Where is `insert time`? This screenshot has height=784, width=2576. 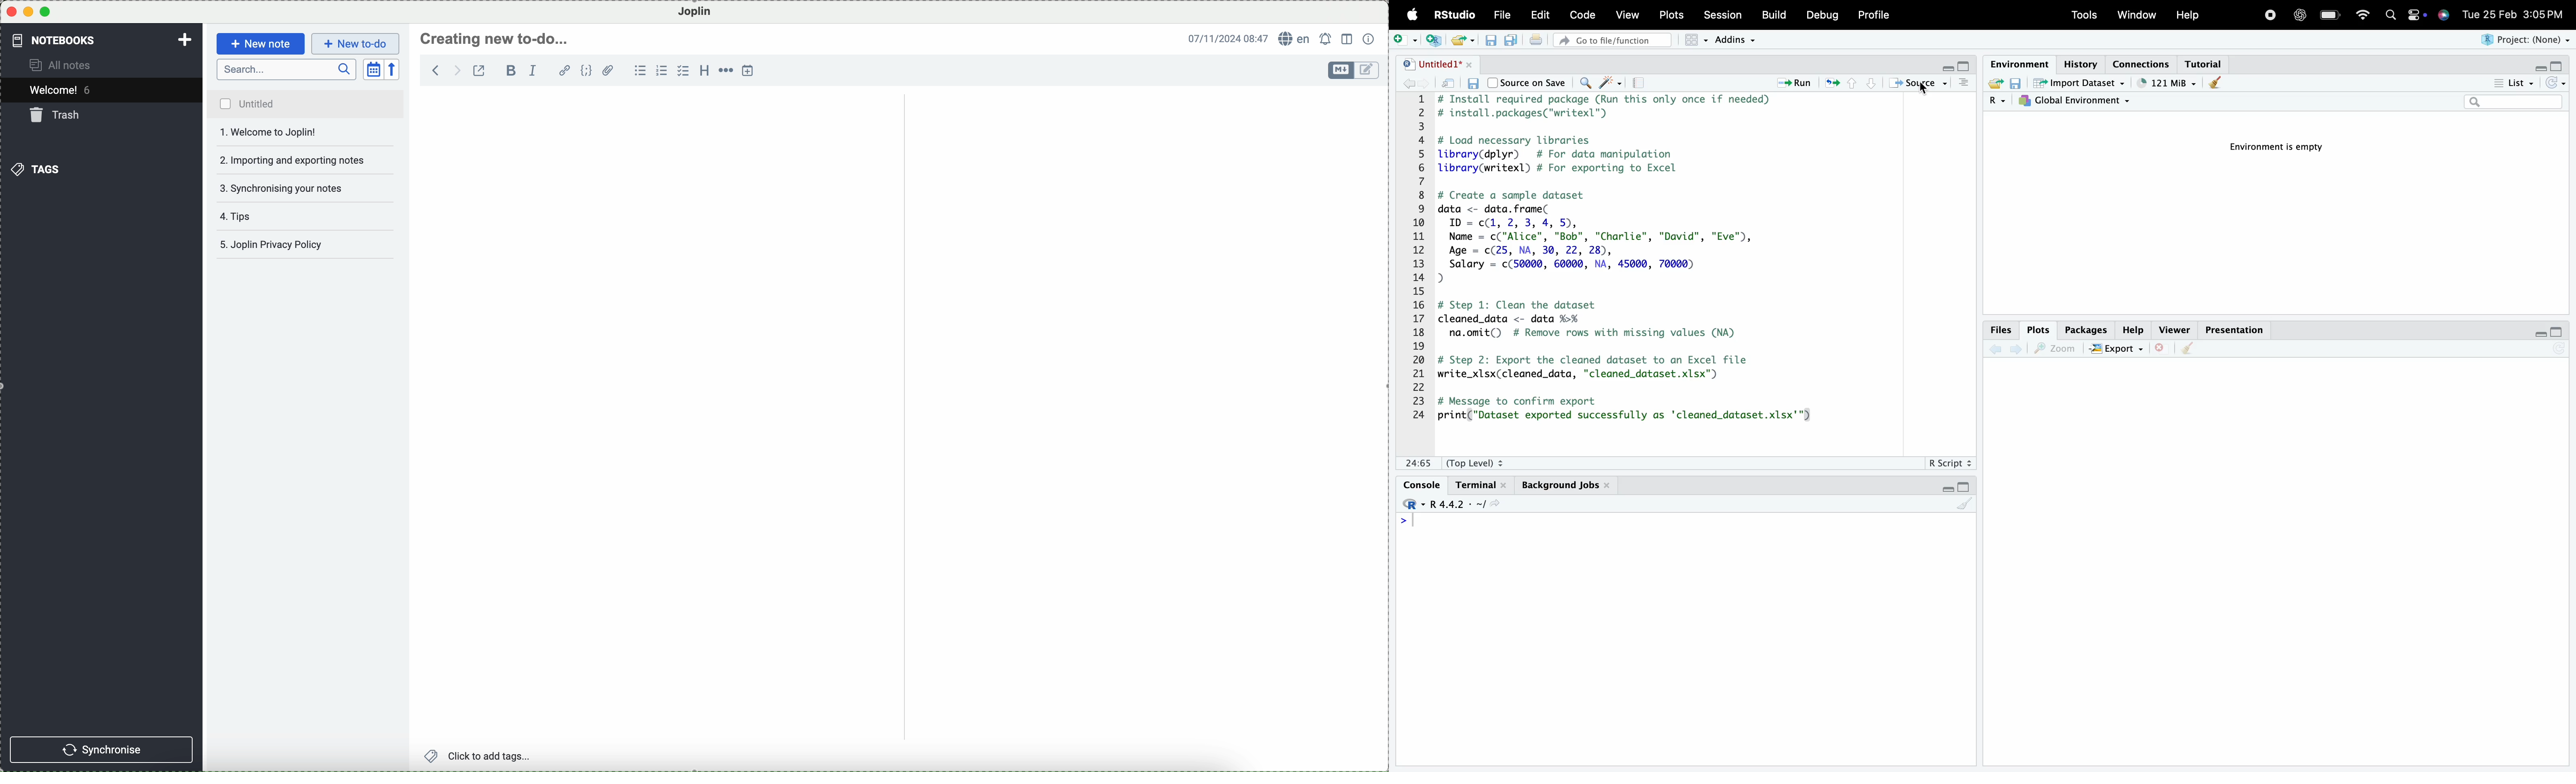
insert time is located at coordinates (749, 70).